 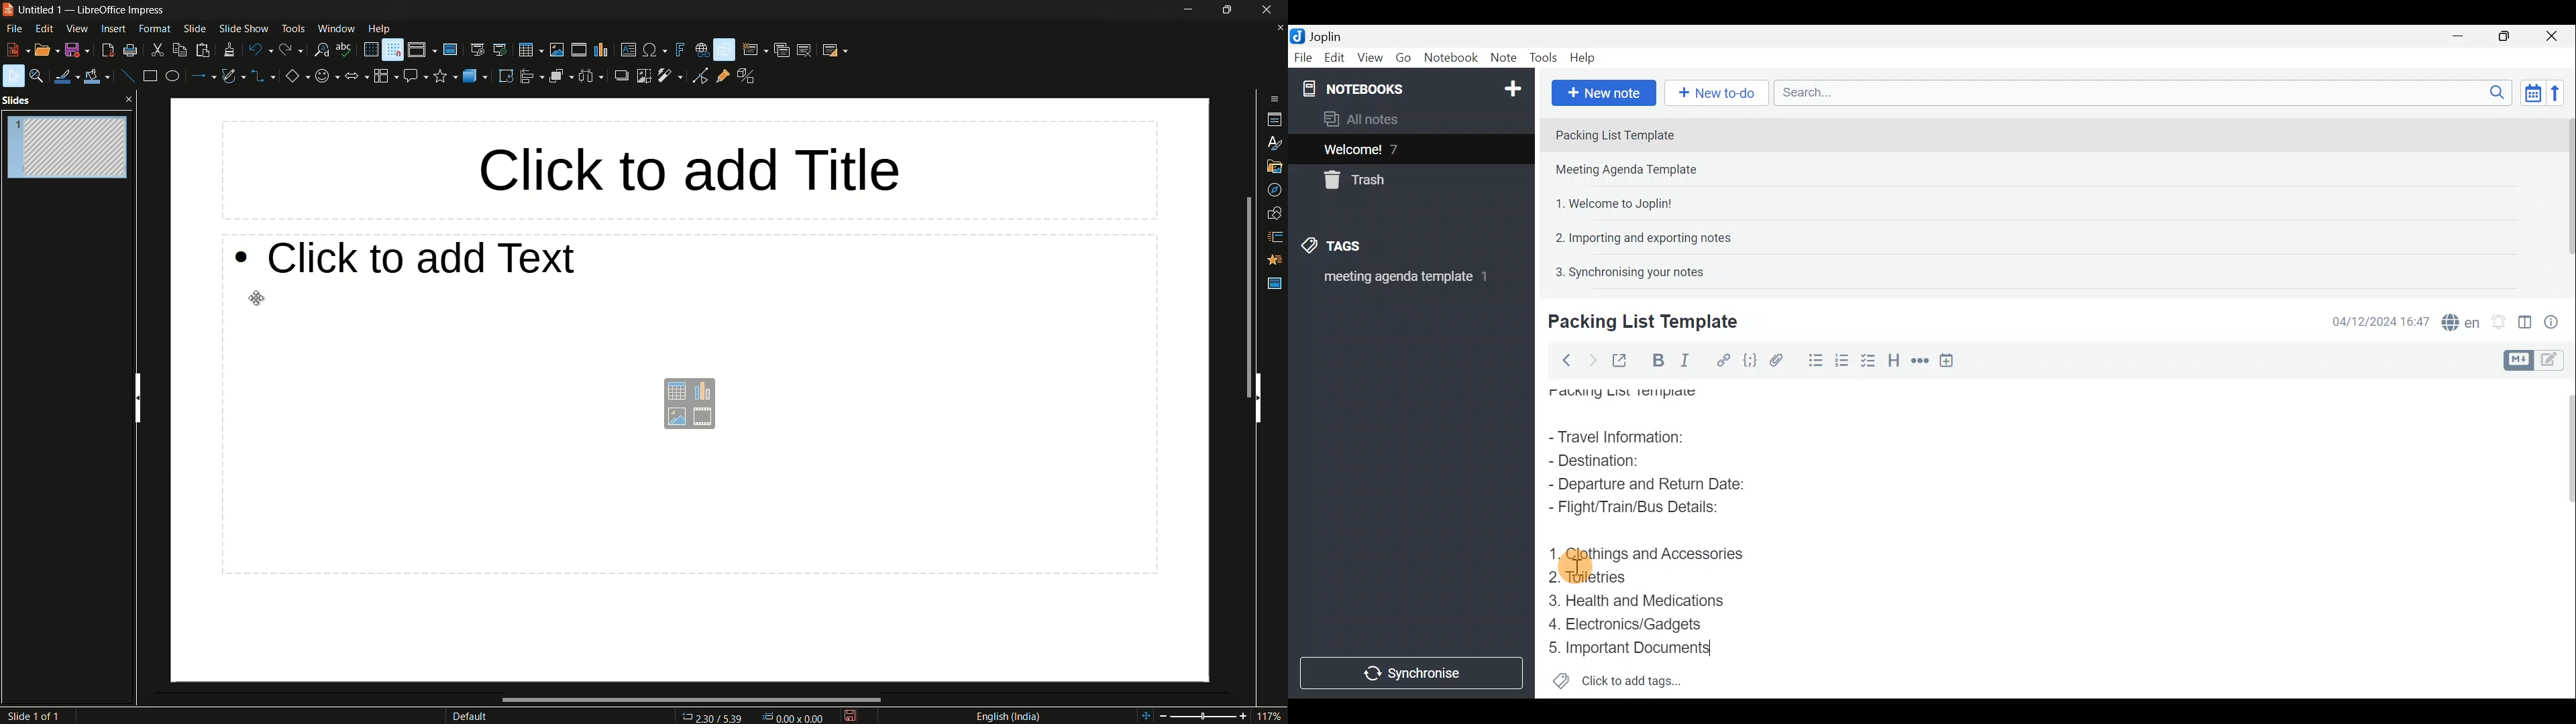 What do you see at coordinates (1621, 359) in the screenshot?
I see `Toggle external editing` at bounding box center [1621, 359].